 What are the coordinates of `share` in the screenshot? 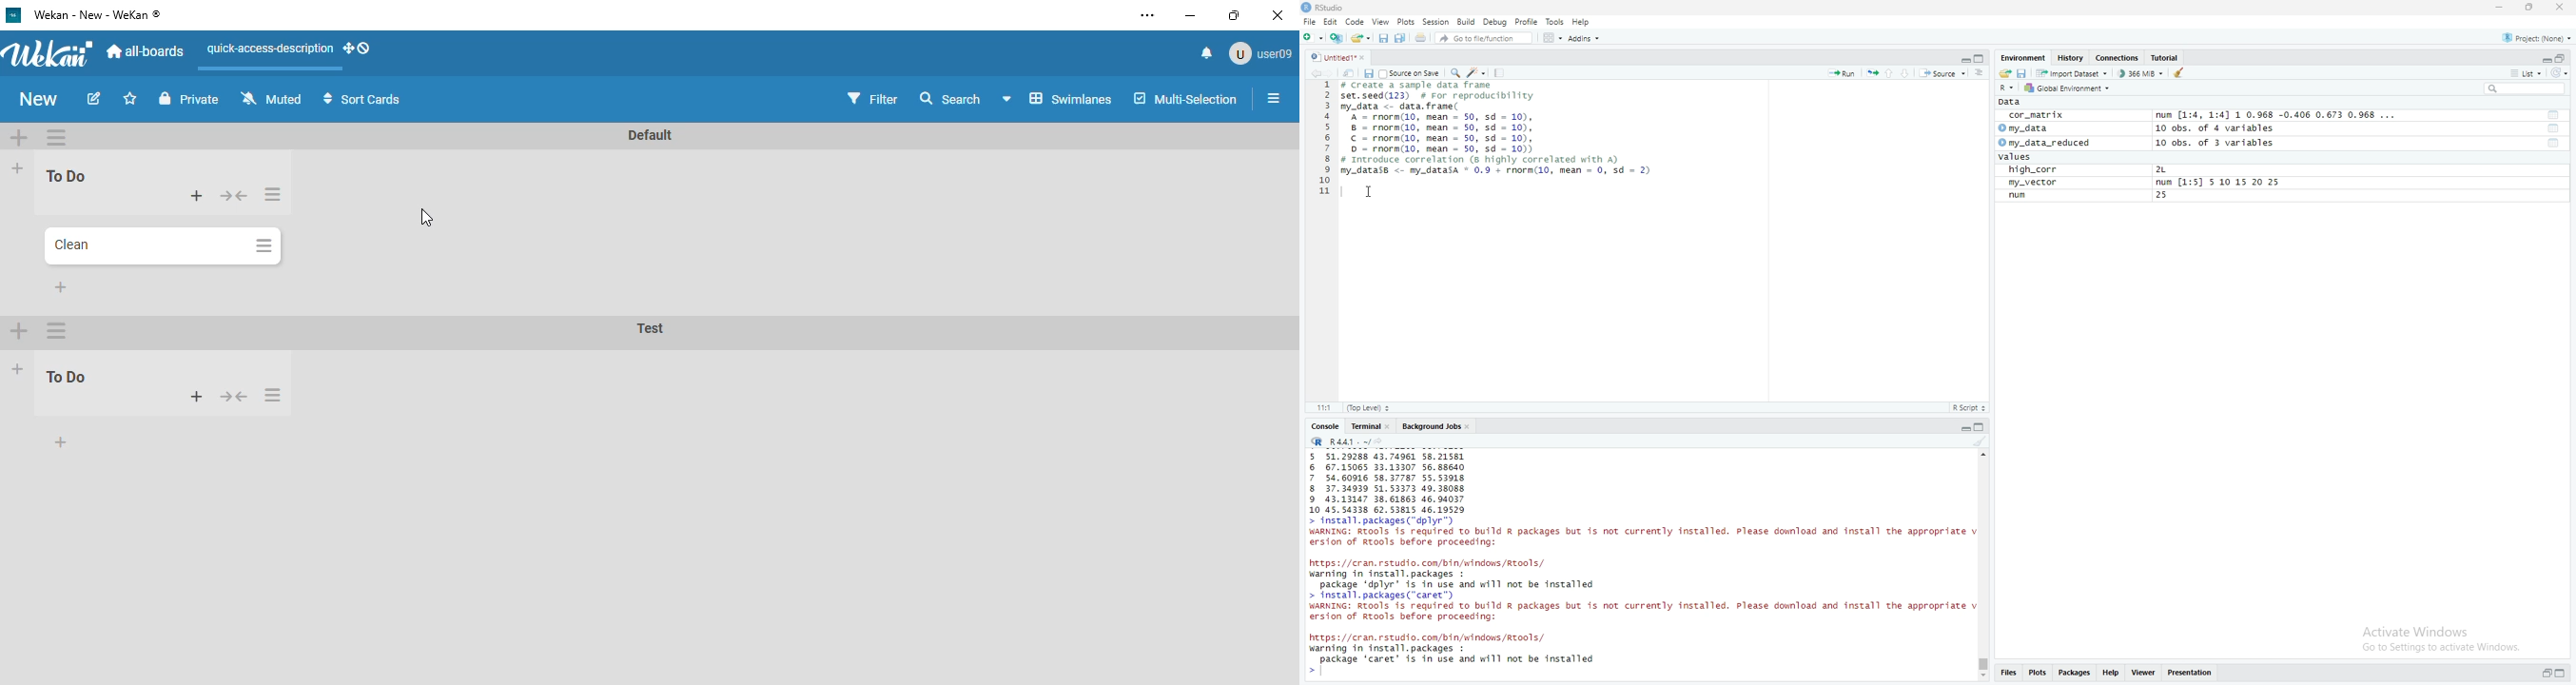 It's located at (1379, 442).